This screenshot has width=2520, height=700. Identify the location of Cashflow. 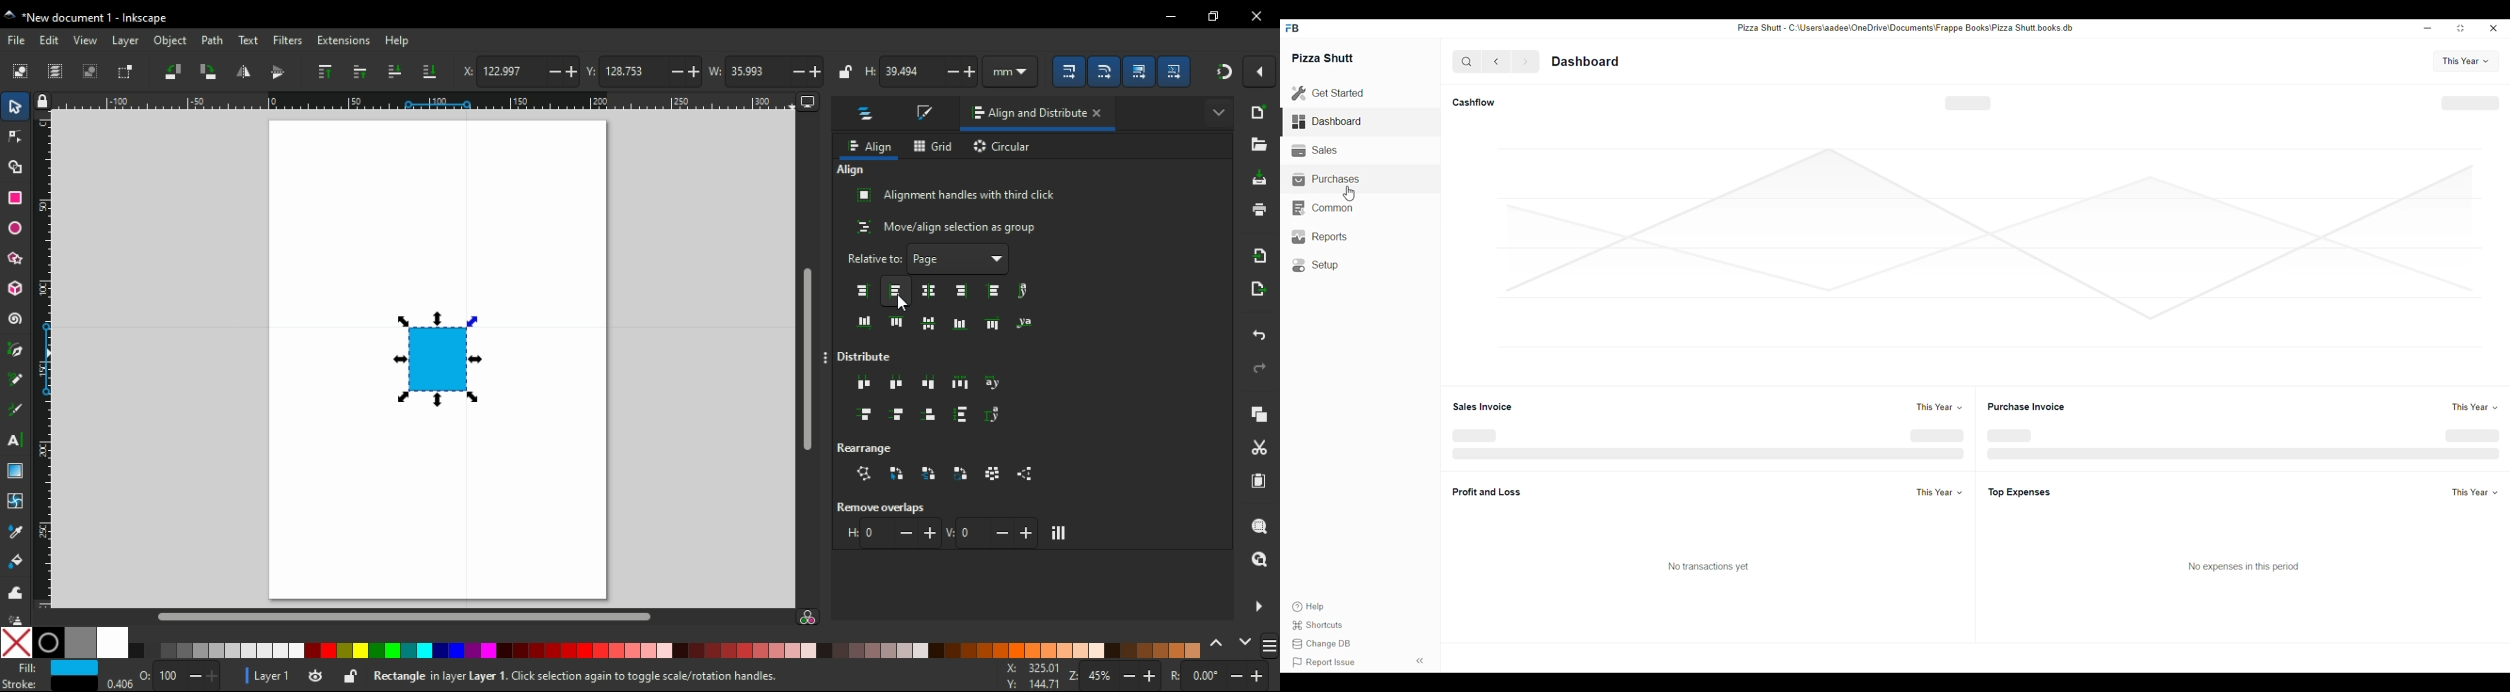
(1475, 103).